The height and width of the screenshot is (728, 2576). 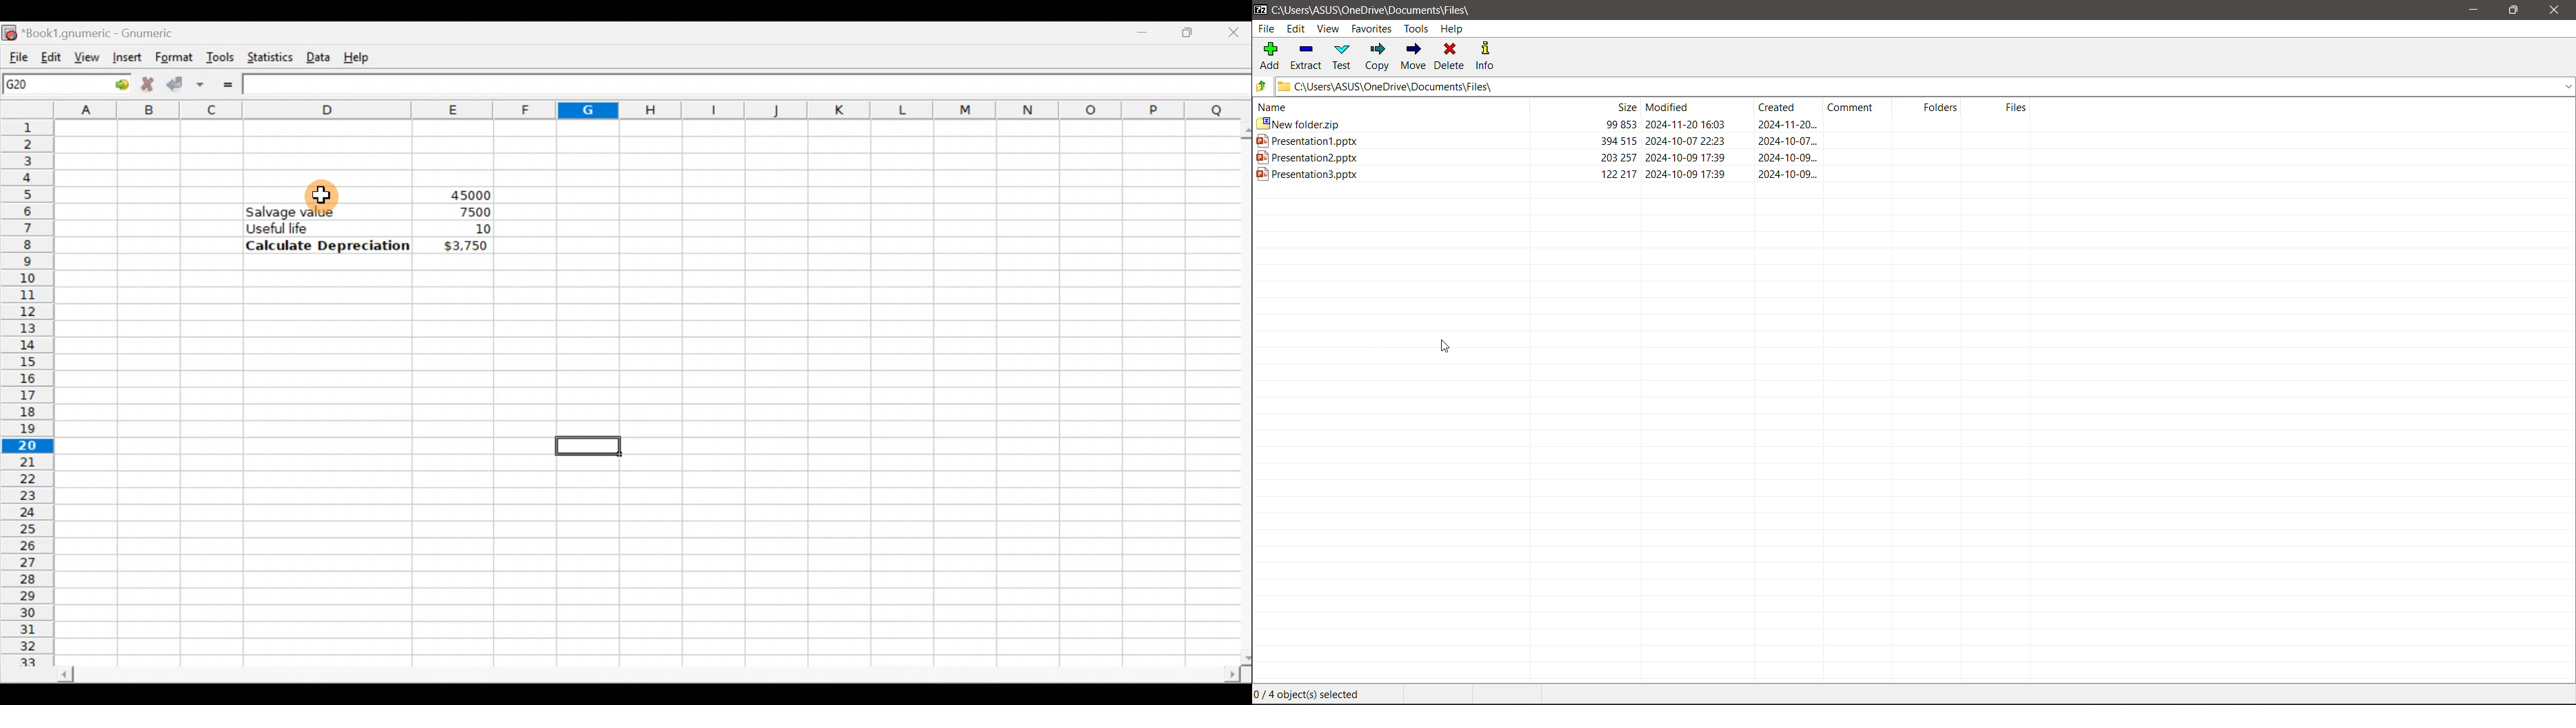 What do you see at coordinates (1373, 29) in the screenshot?
I see `Favorites` at bounding box center [1373, 29].